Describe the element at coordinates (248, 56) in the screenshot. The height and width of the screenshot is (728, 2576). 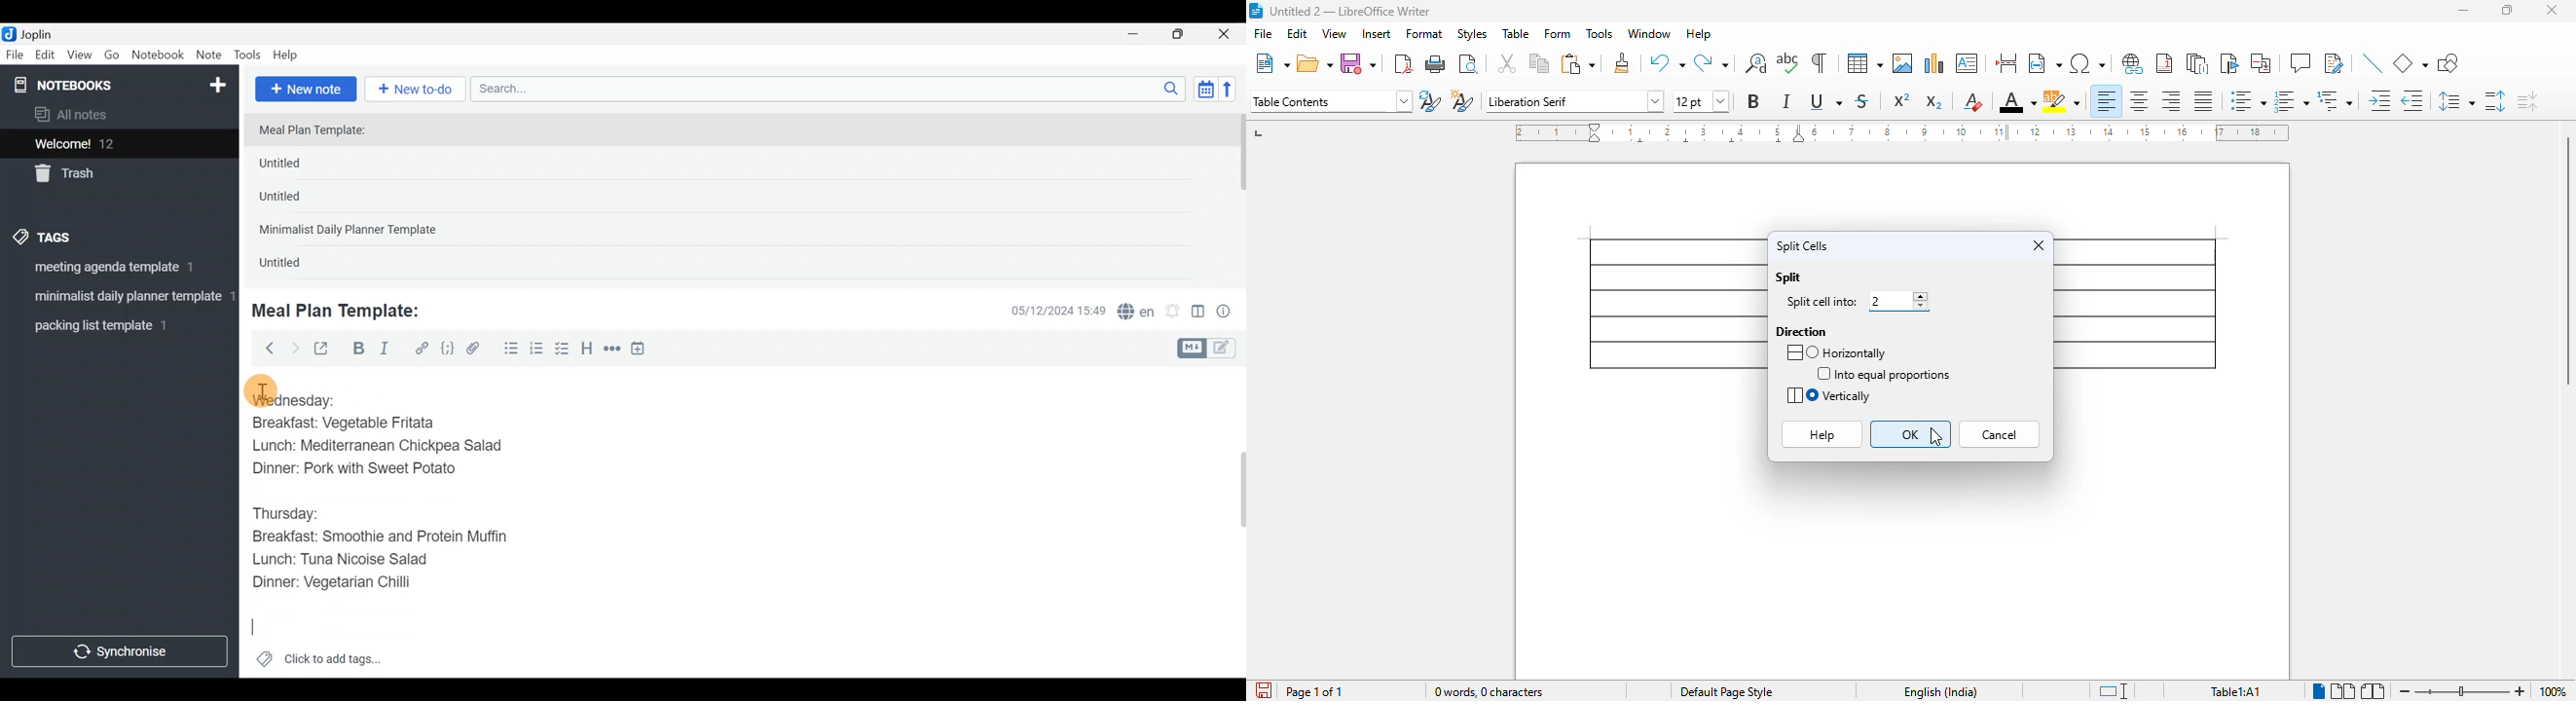
I see `Tools` at that location.